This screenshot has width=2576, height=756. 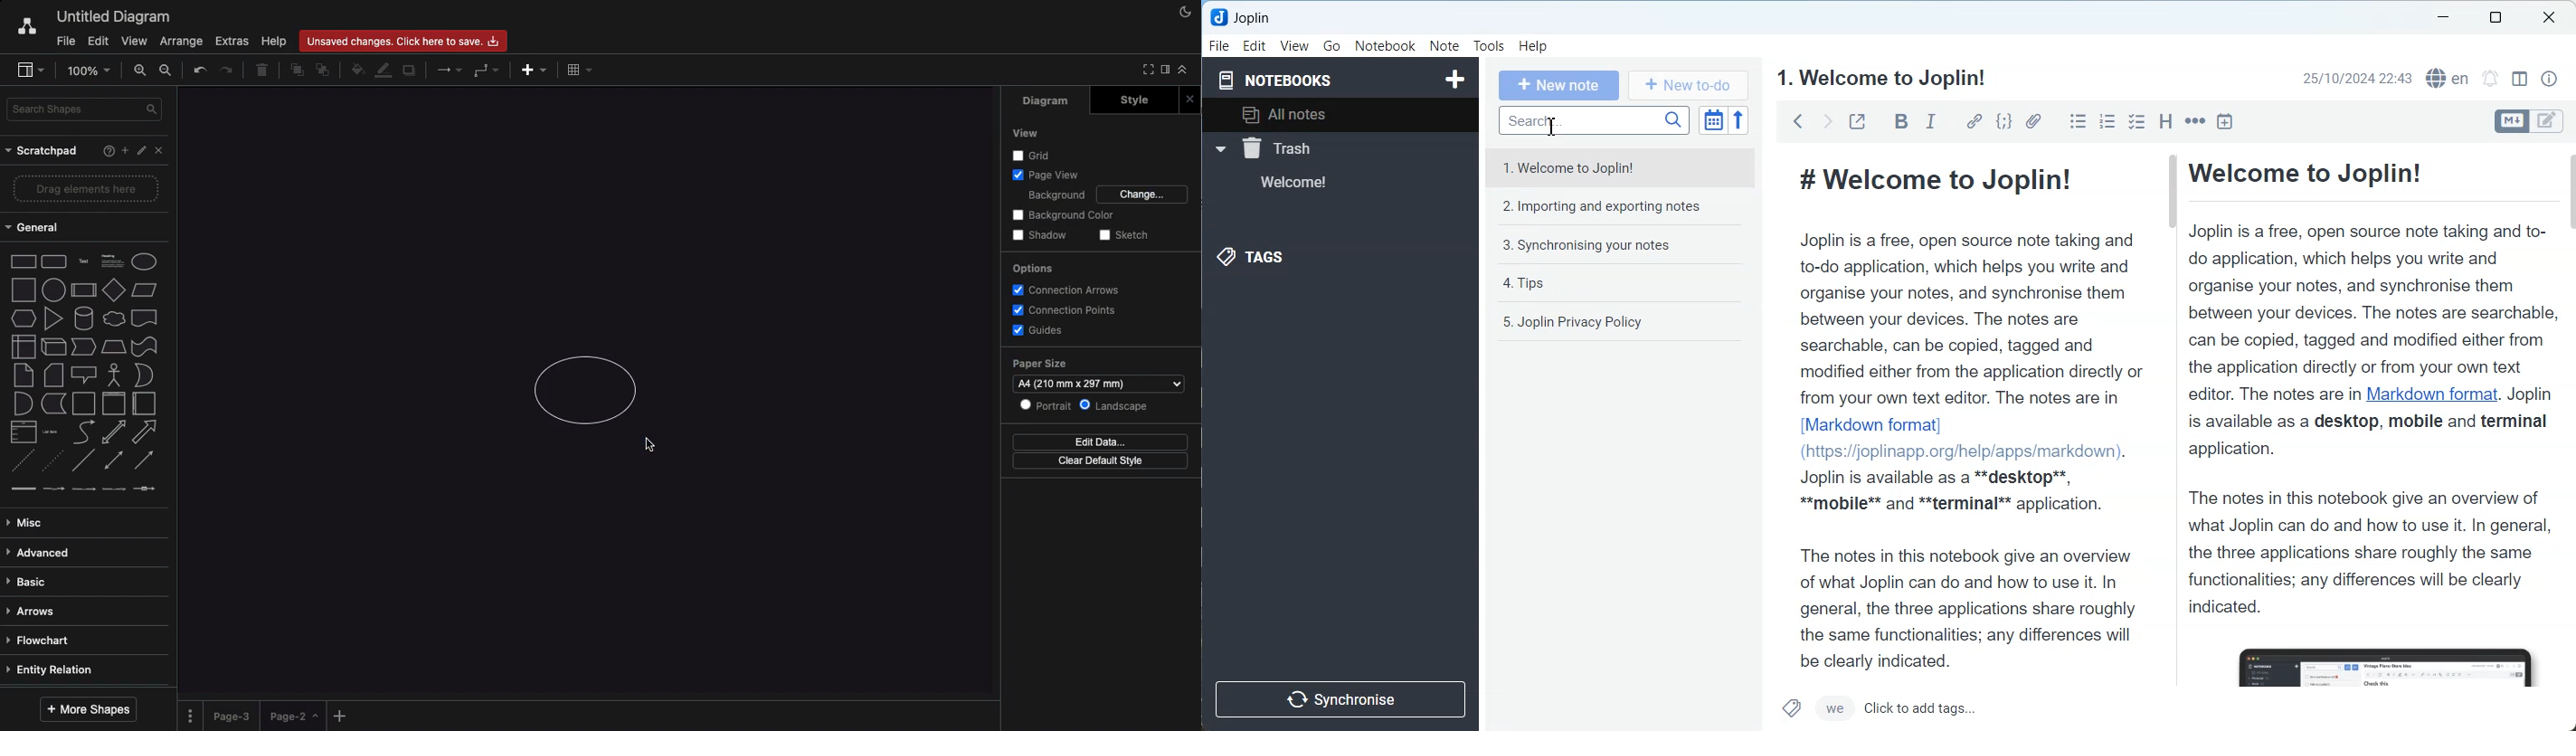 What do you see at coordinates (1347, 116) in the screenshot?
I see `All notes` at bounding box center [1347, 116].